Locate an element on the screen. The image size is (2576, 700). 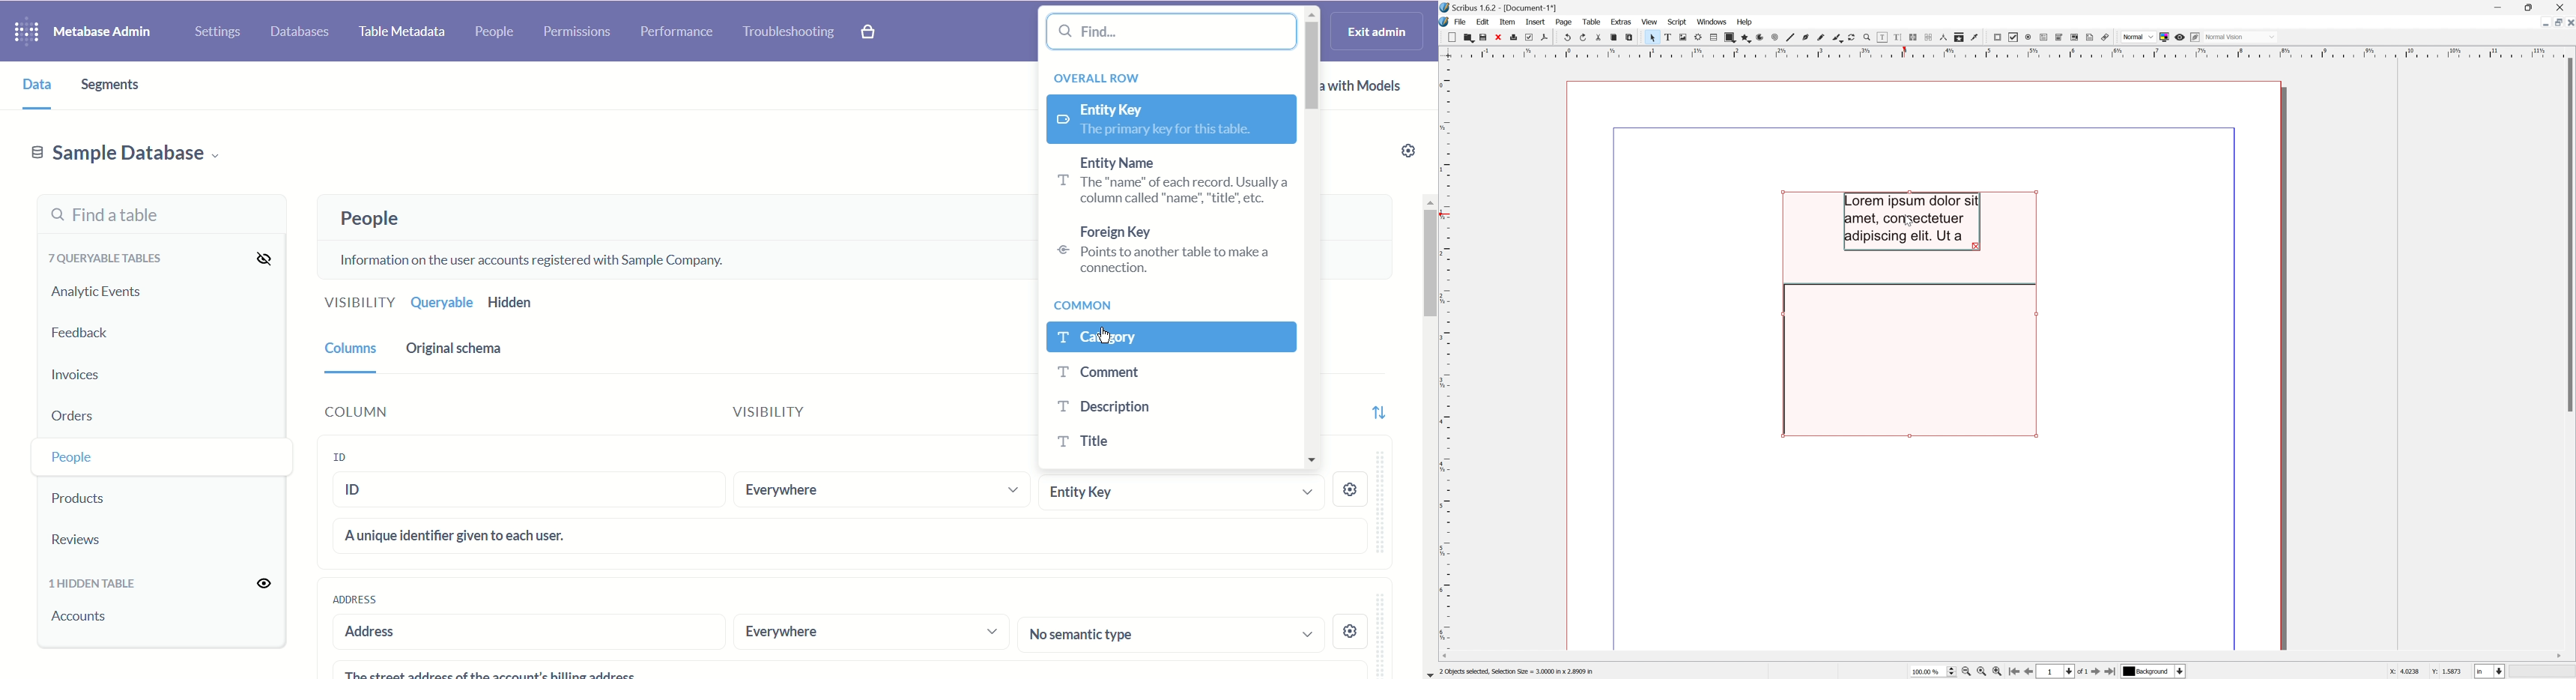
Open is located at coordinates (1464, 38).